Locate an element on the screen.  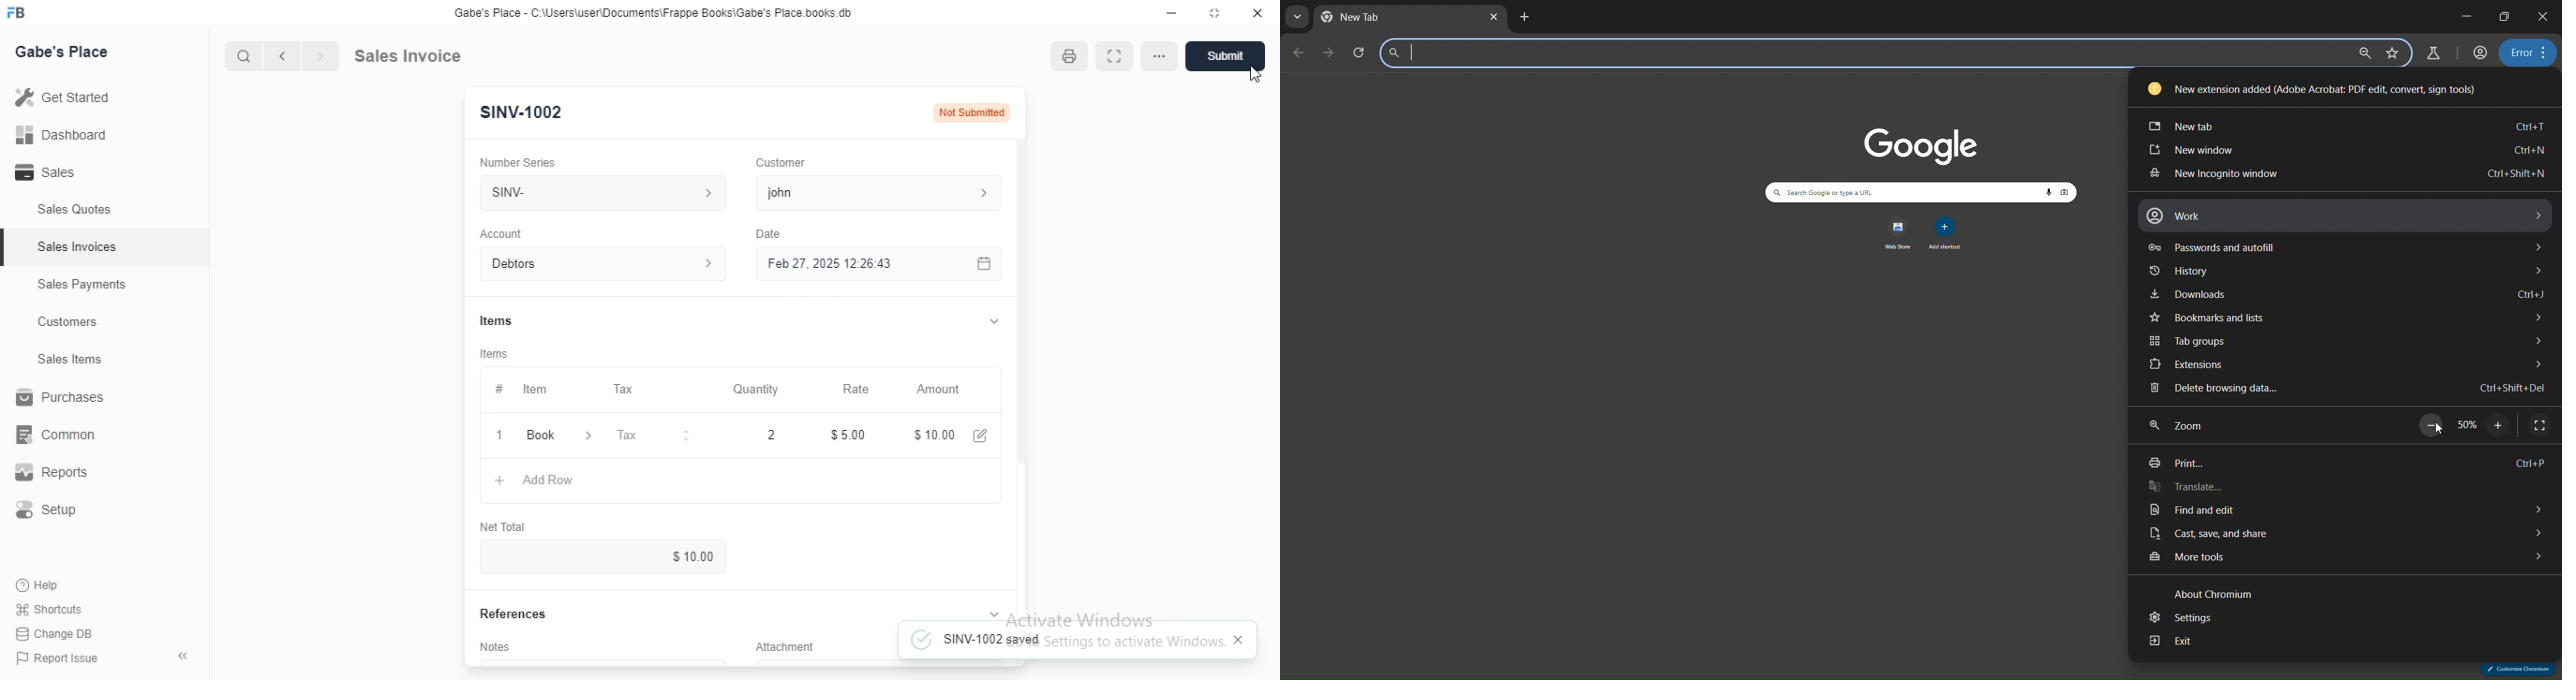
Sales tems is located at coordinates (71, 359).